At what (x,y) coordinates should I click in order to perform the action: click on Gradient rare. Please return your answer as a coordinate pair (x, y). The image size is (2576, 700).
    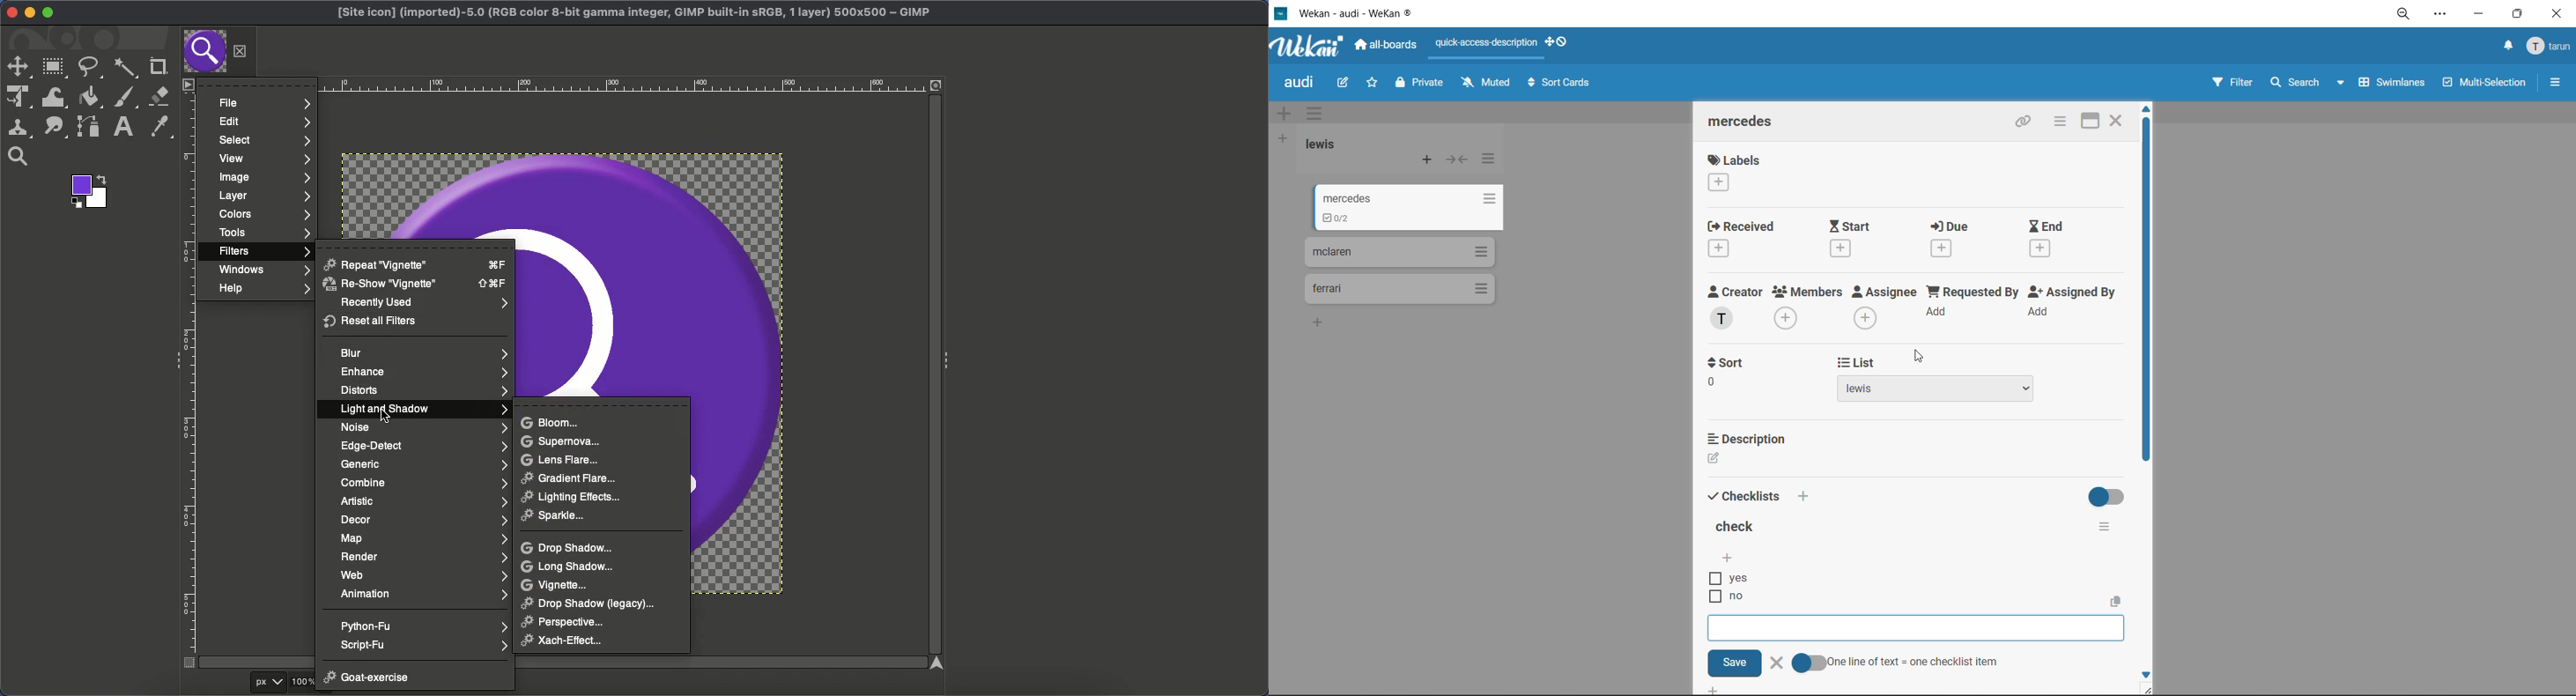
    Looking at the image, I should click on (570, 477).